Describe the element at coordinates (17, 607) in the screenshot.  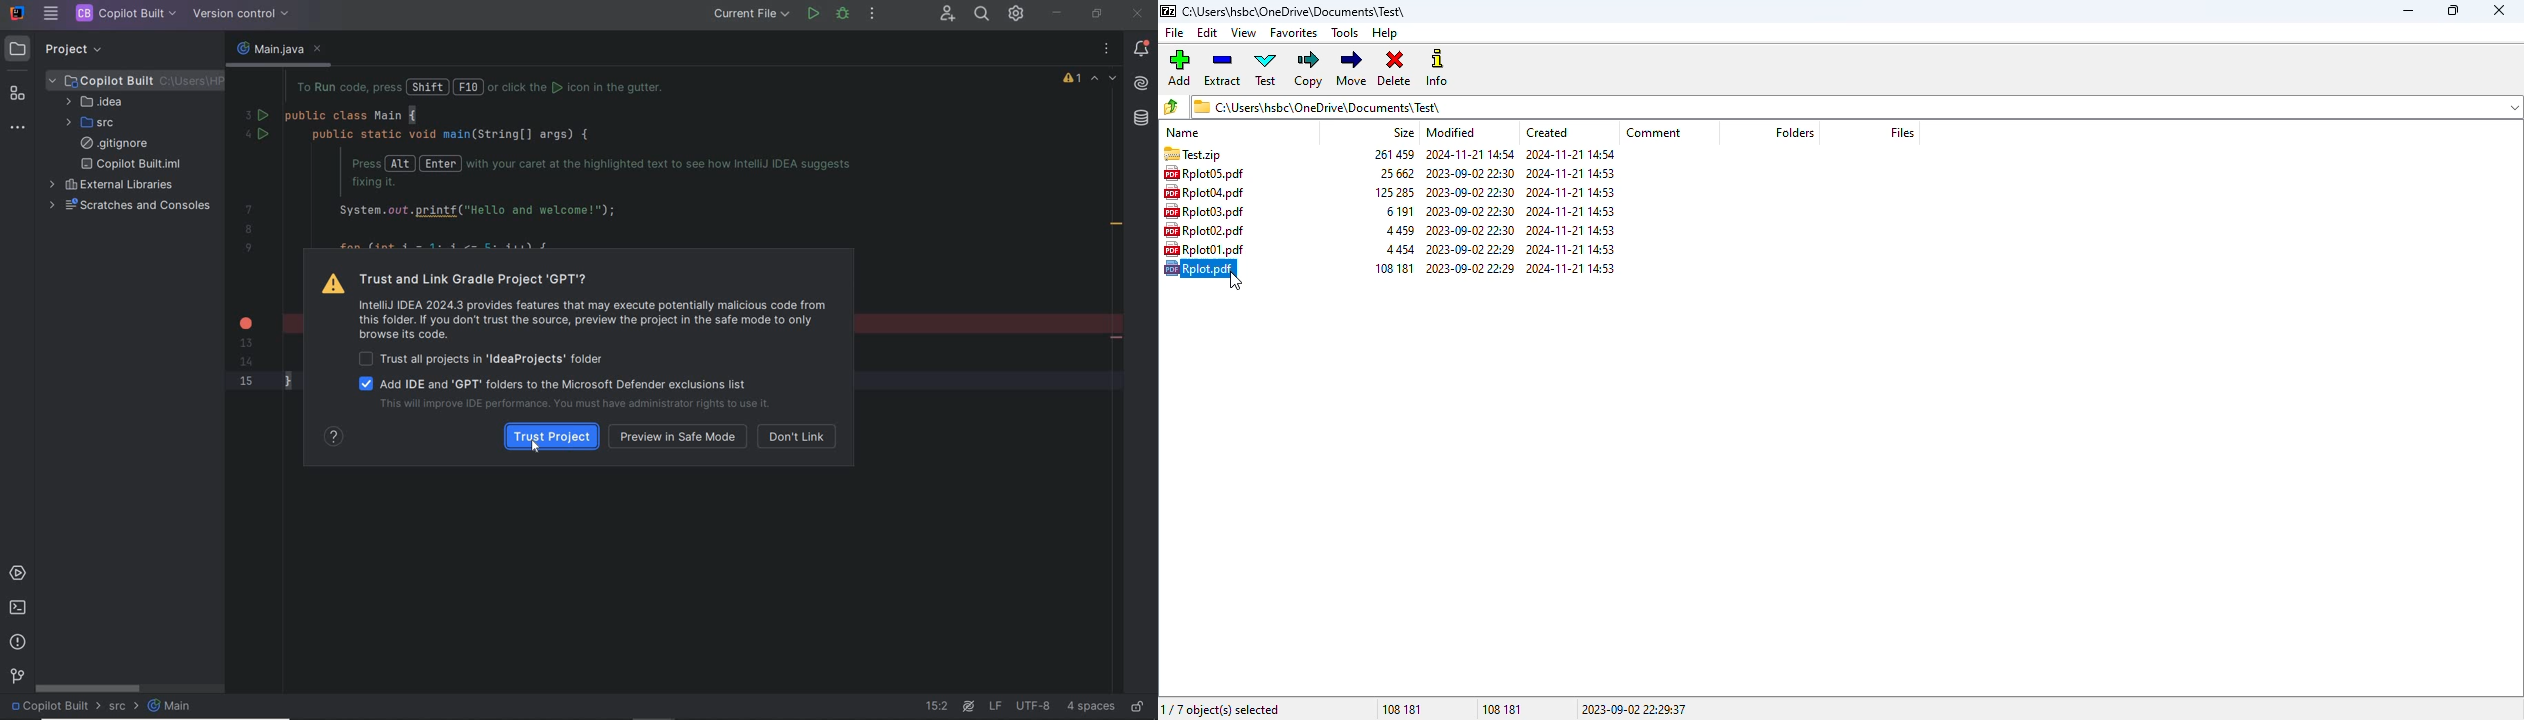
I see `terminal` at that location.